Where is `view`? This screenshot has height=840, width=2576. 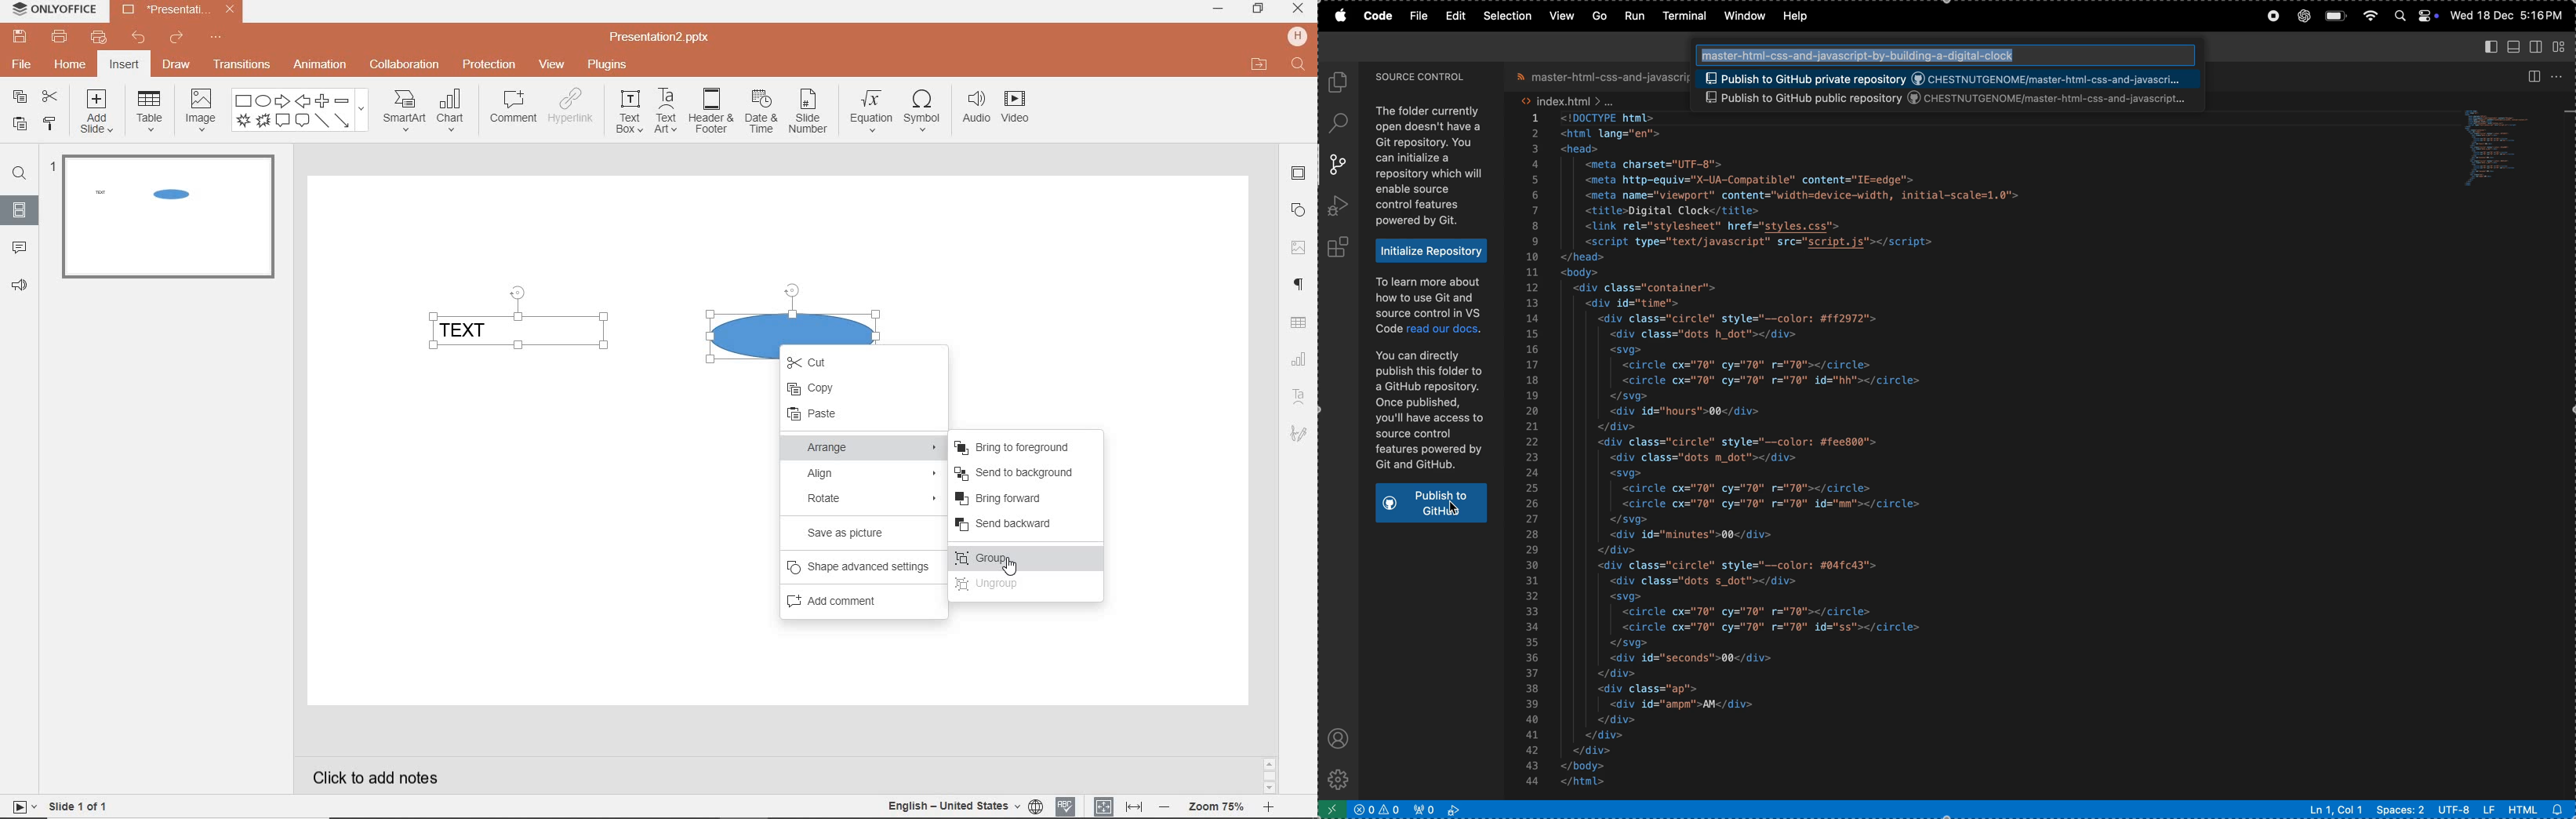 view is located at coordinates (1561, 15).